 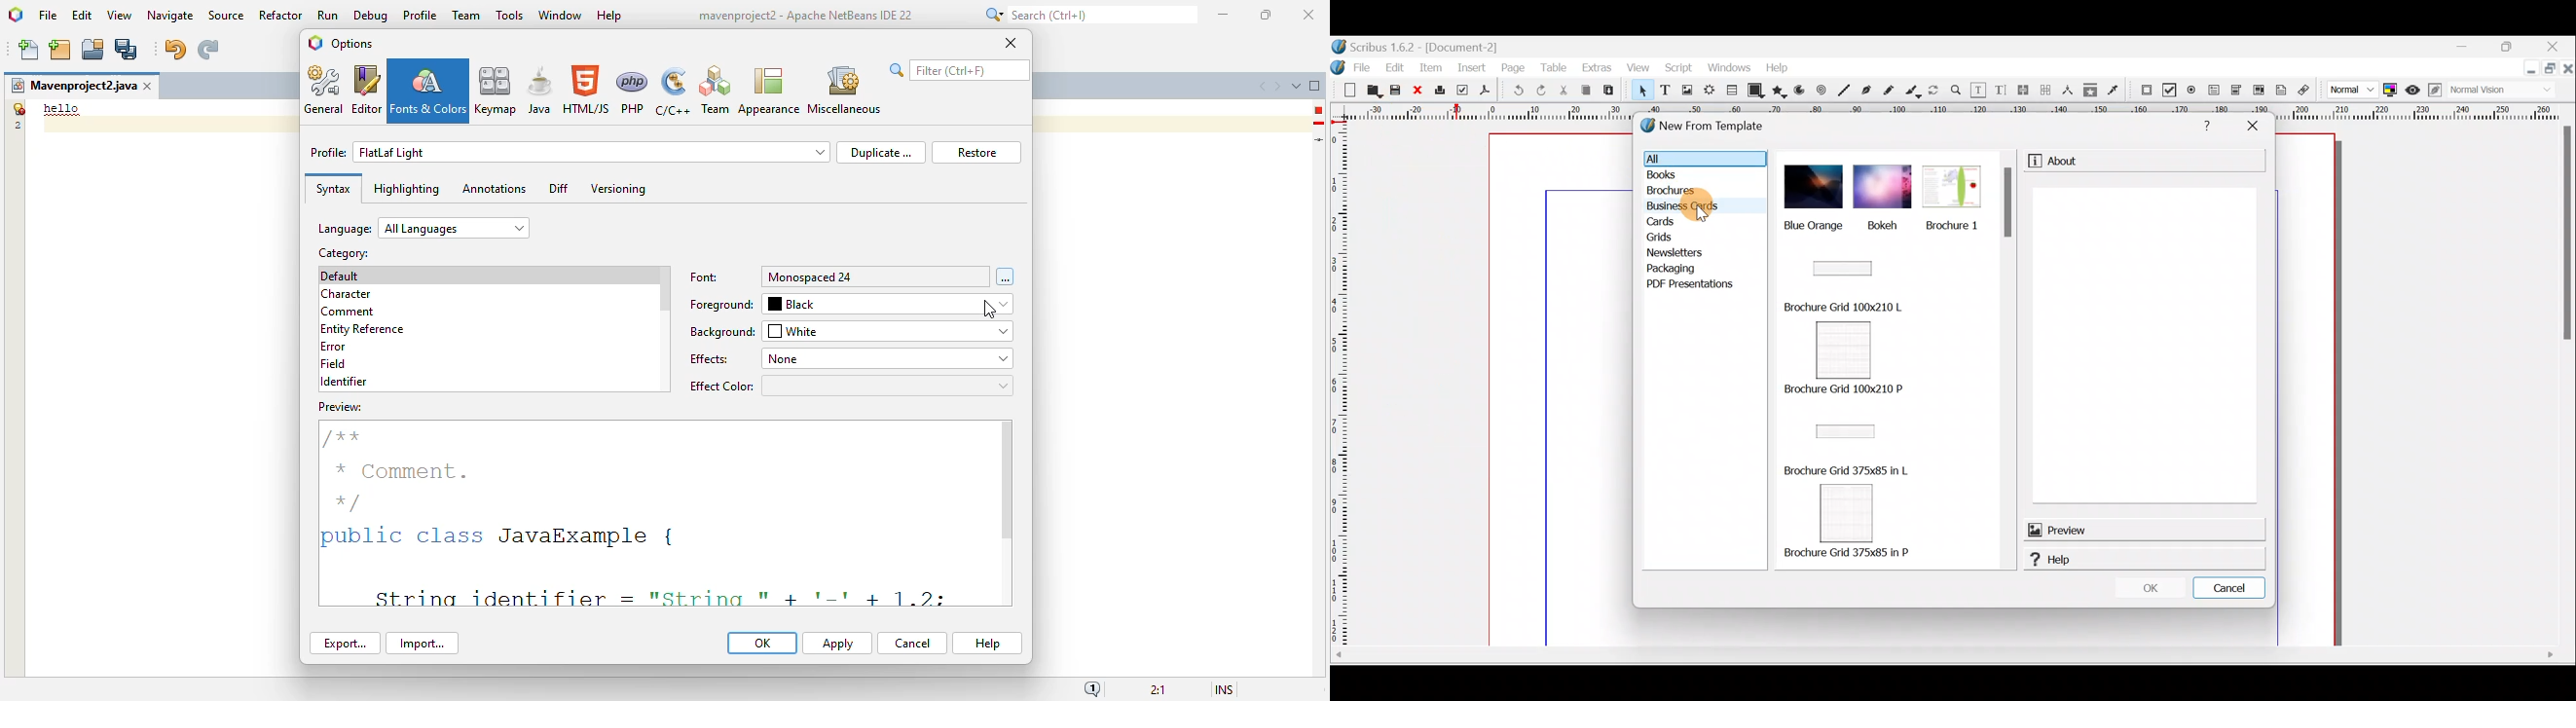 What do you see at coordinates (2559, 45) in the screenshot?
I see `Close` at bounding box center [2559, 45].